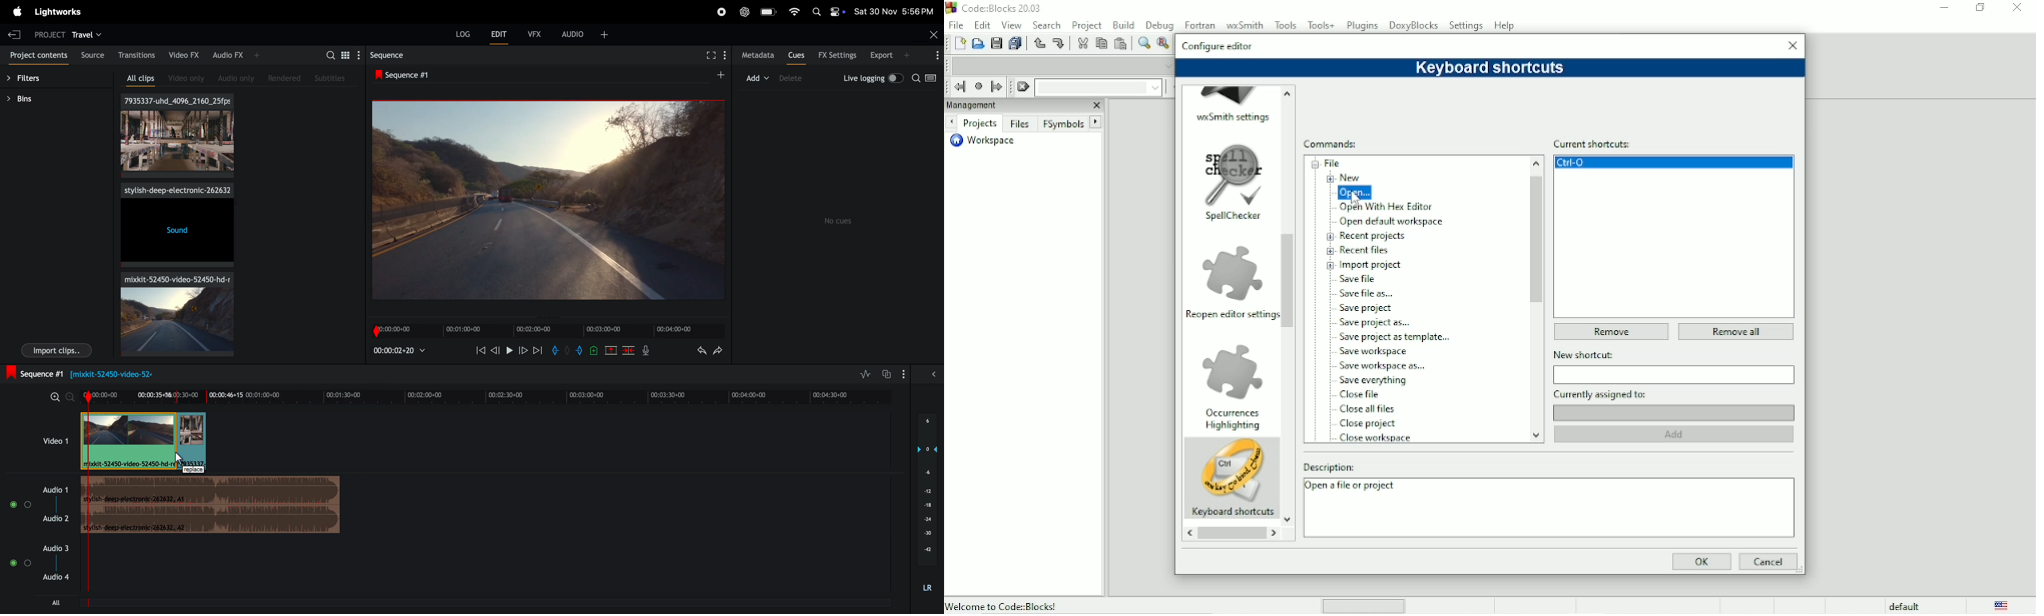 This screenshot has height=616, width=2044. Describe the element at coordinates (594, 350) in the screenshot. I see `add cue to current poition` at that location.